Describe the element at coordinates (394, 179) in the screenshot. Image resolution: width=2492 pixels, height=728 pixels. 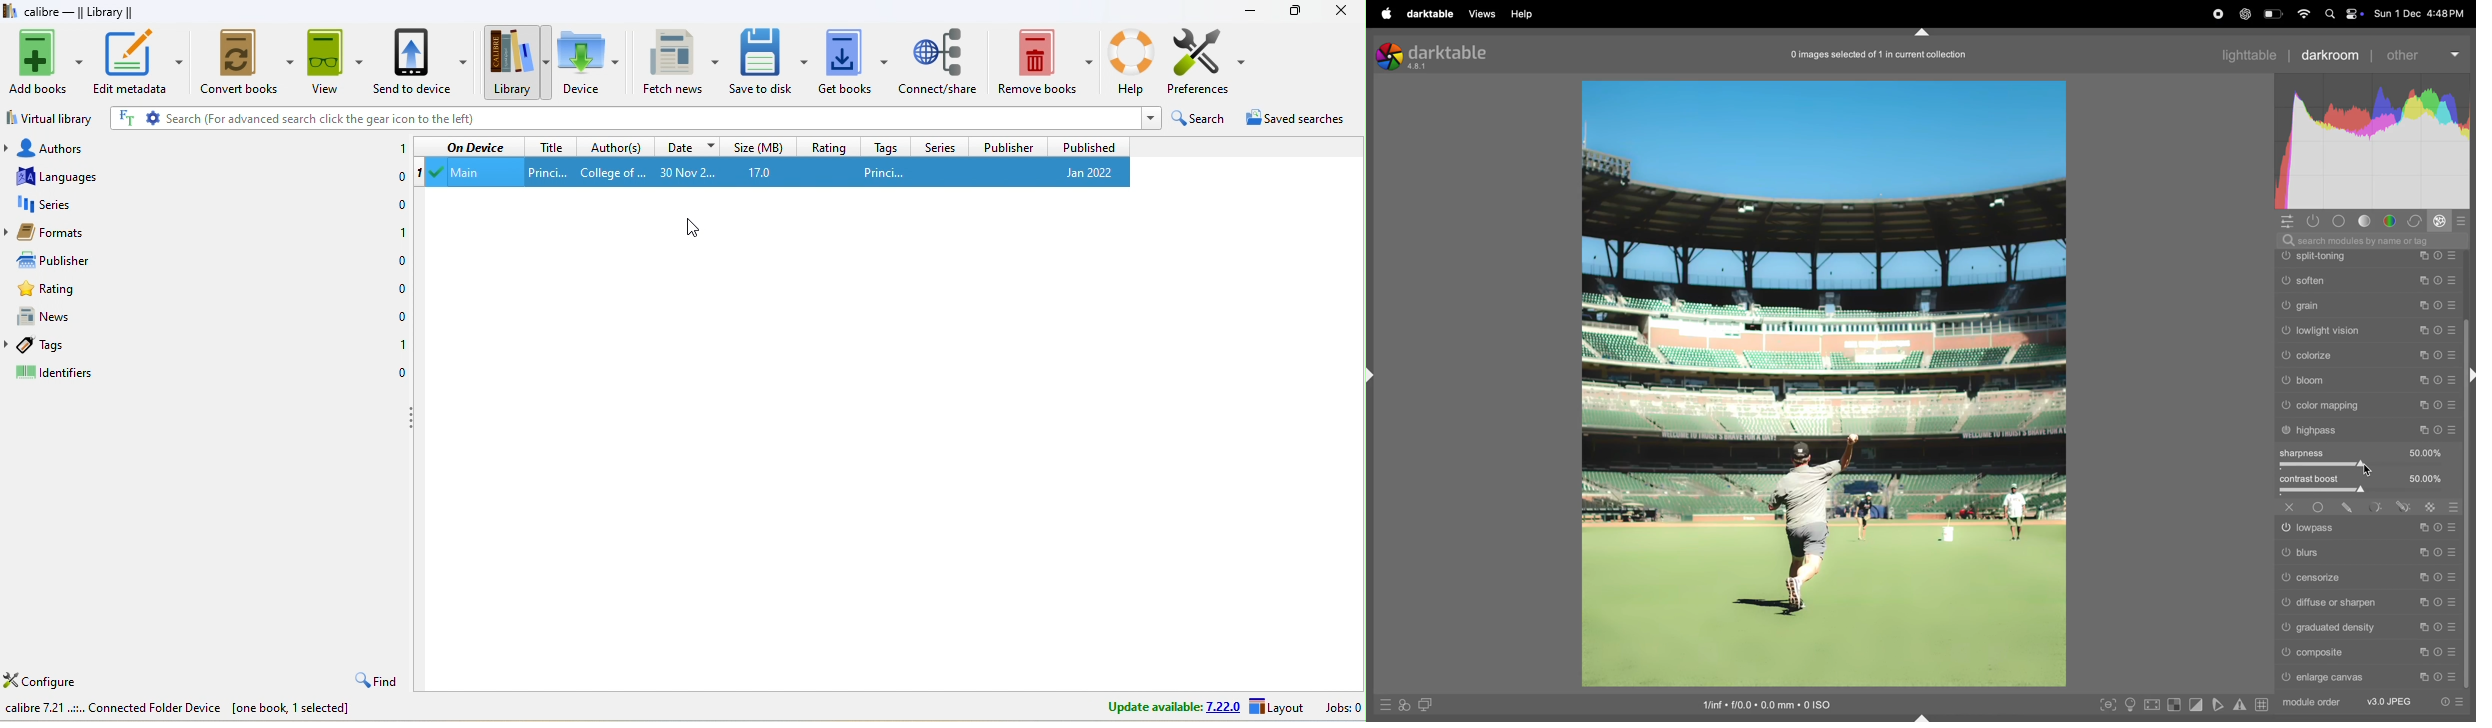
I see `0` at that location.